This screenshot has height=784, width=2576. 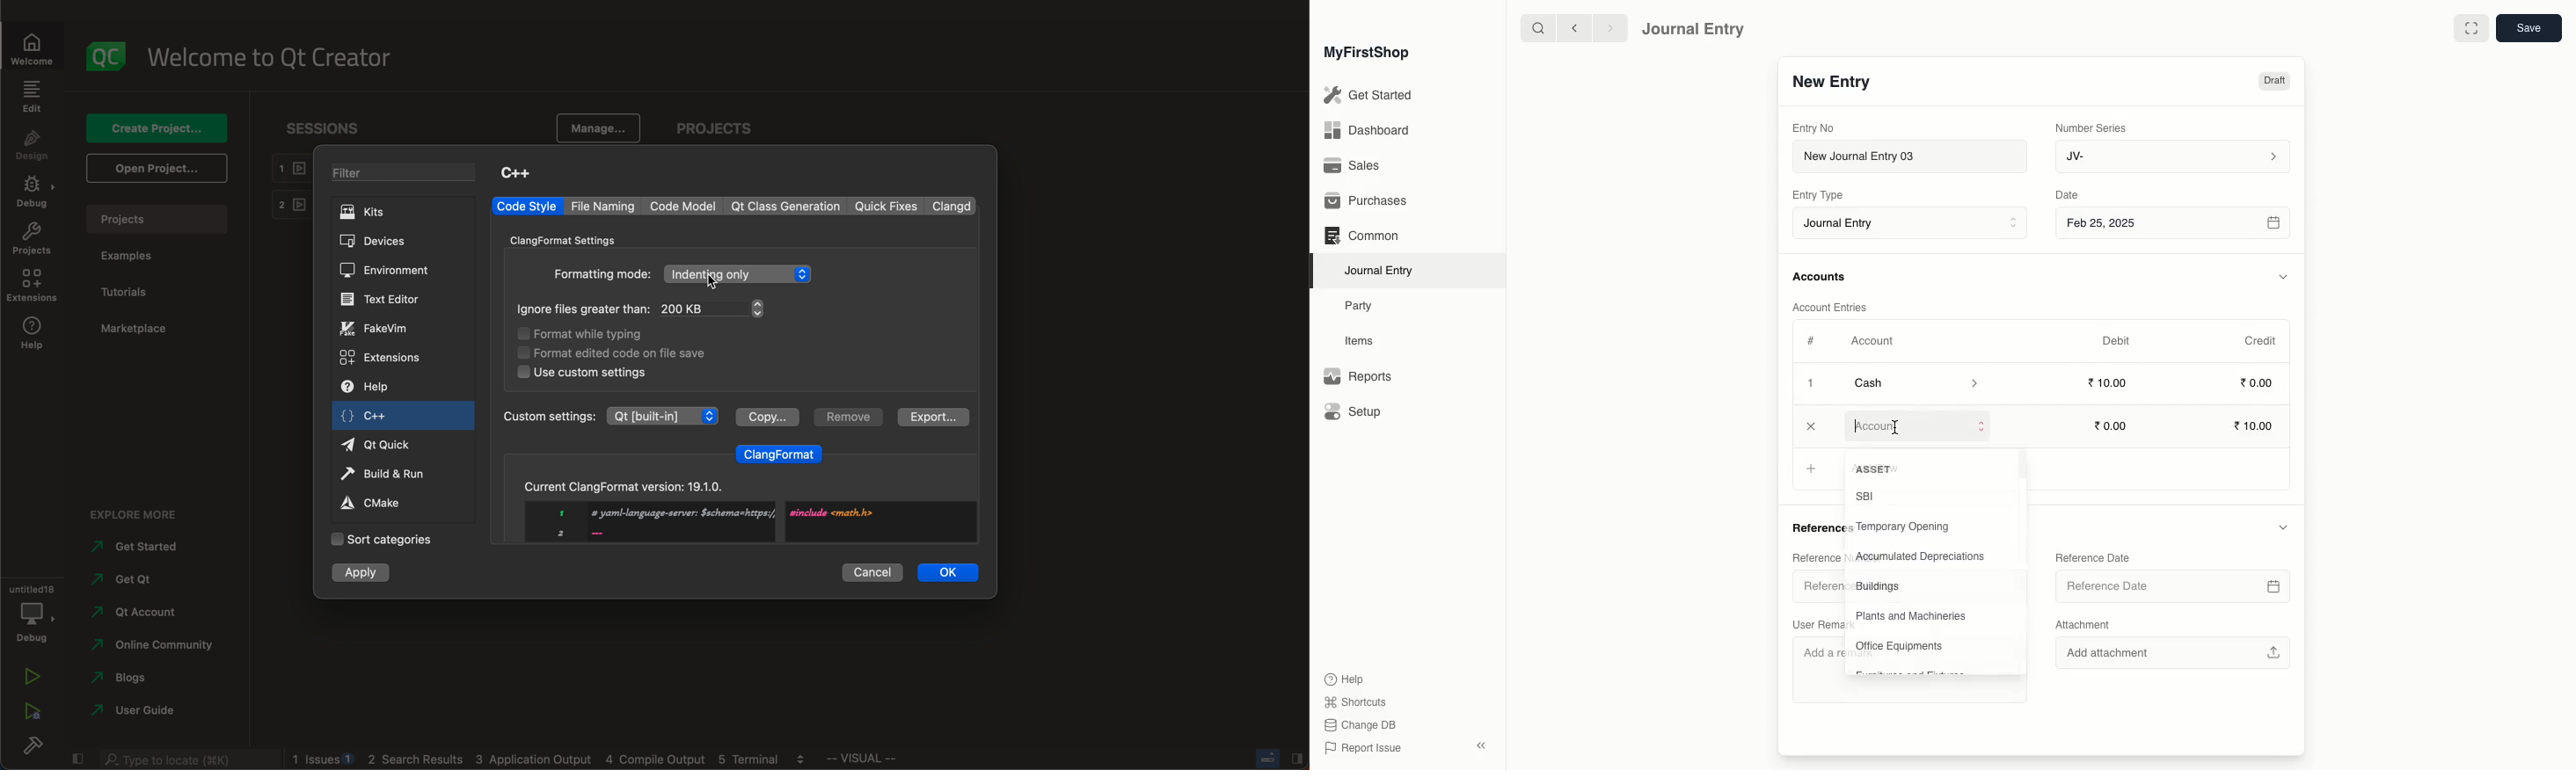 What do you see at coordinates (2083, 626) in the screenshot?
I see `Attachment` at bounding box center [2083, 626].